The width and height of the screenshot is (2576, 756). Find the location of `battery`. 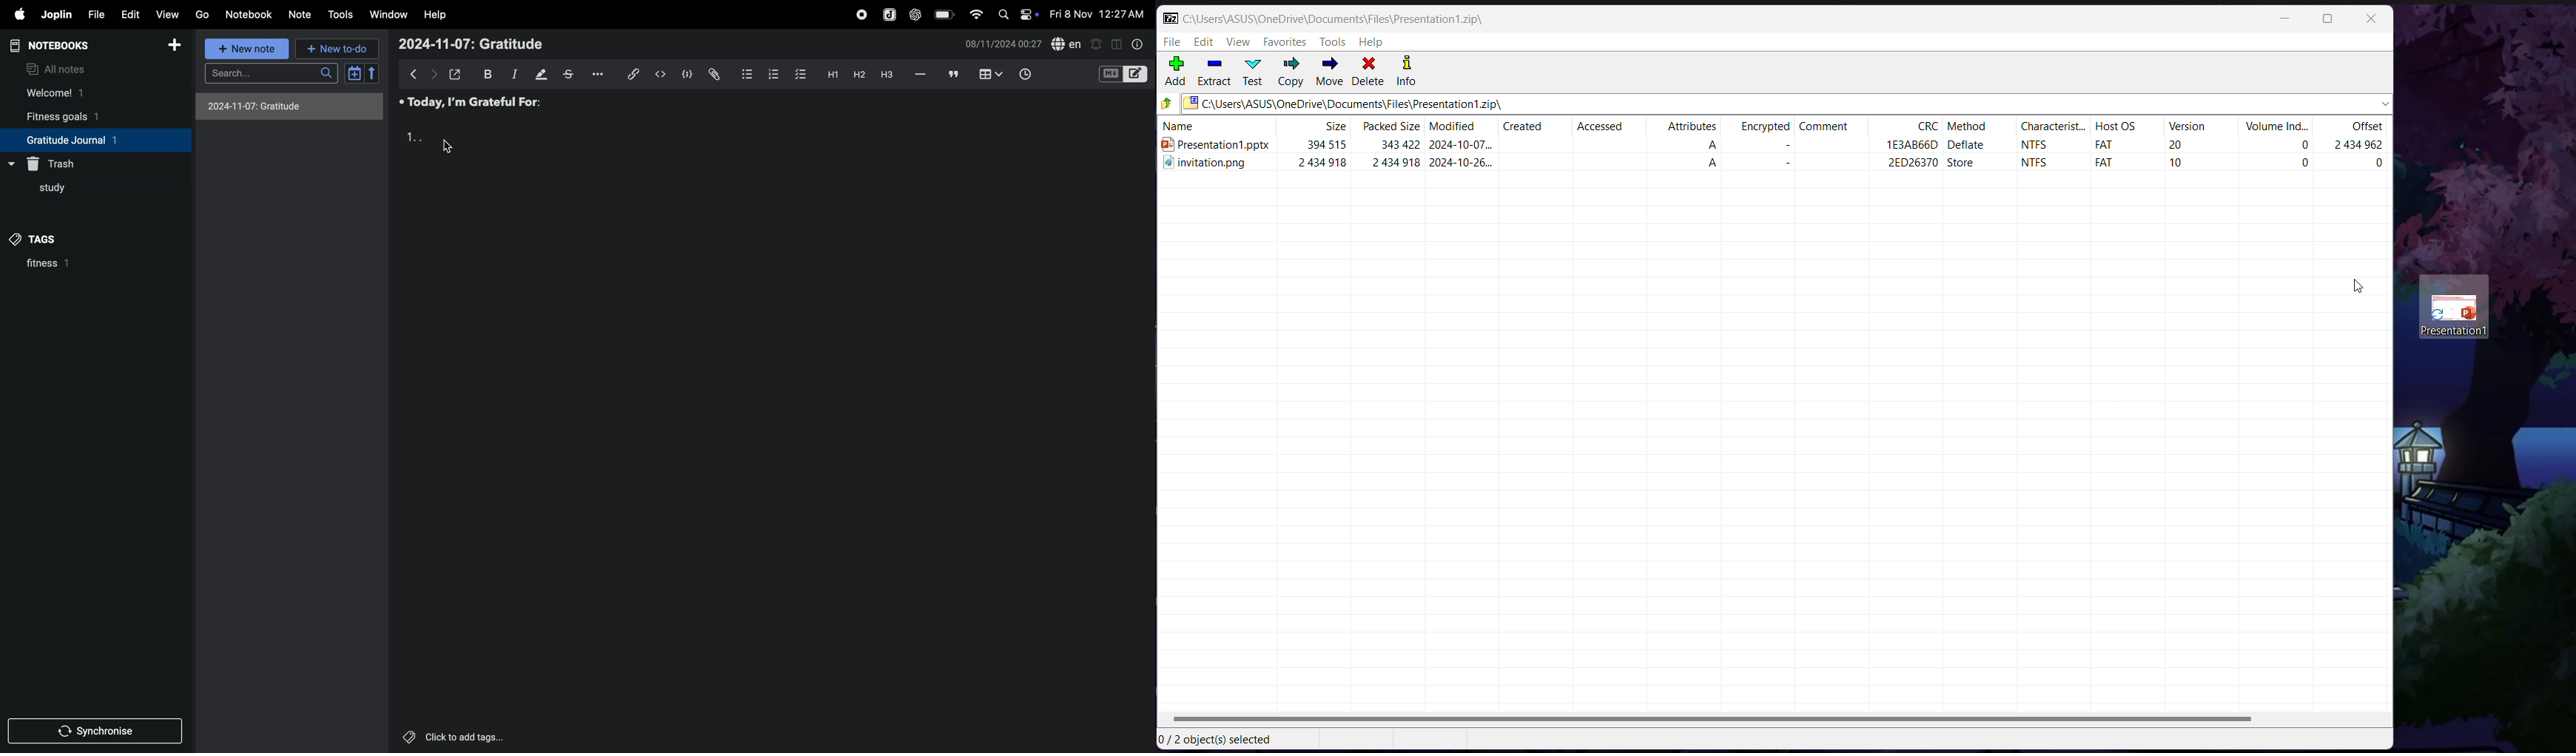

battery is located at coordinates (942, 14).